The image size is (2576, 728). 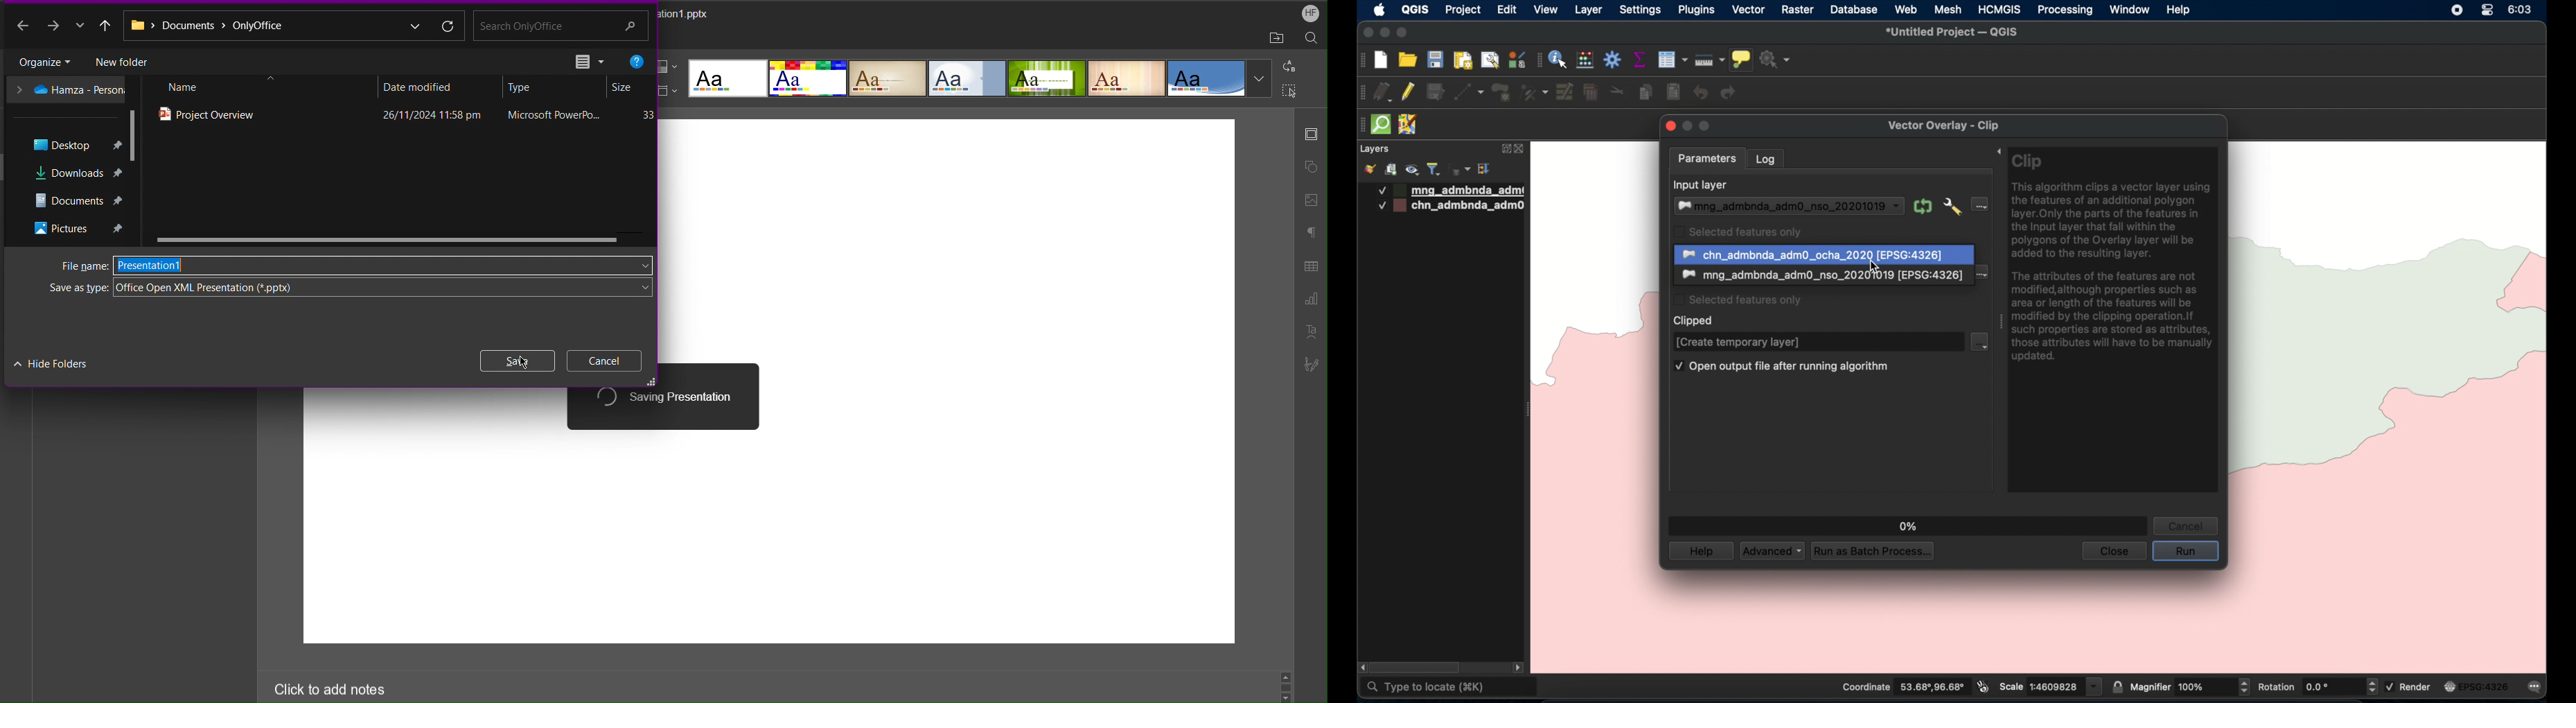 What do you see at coordinates (71, 90) in the screenshot?
I see `OneDrive` at bounding box center [71, 90].